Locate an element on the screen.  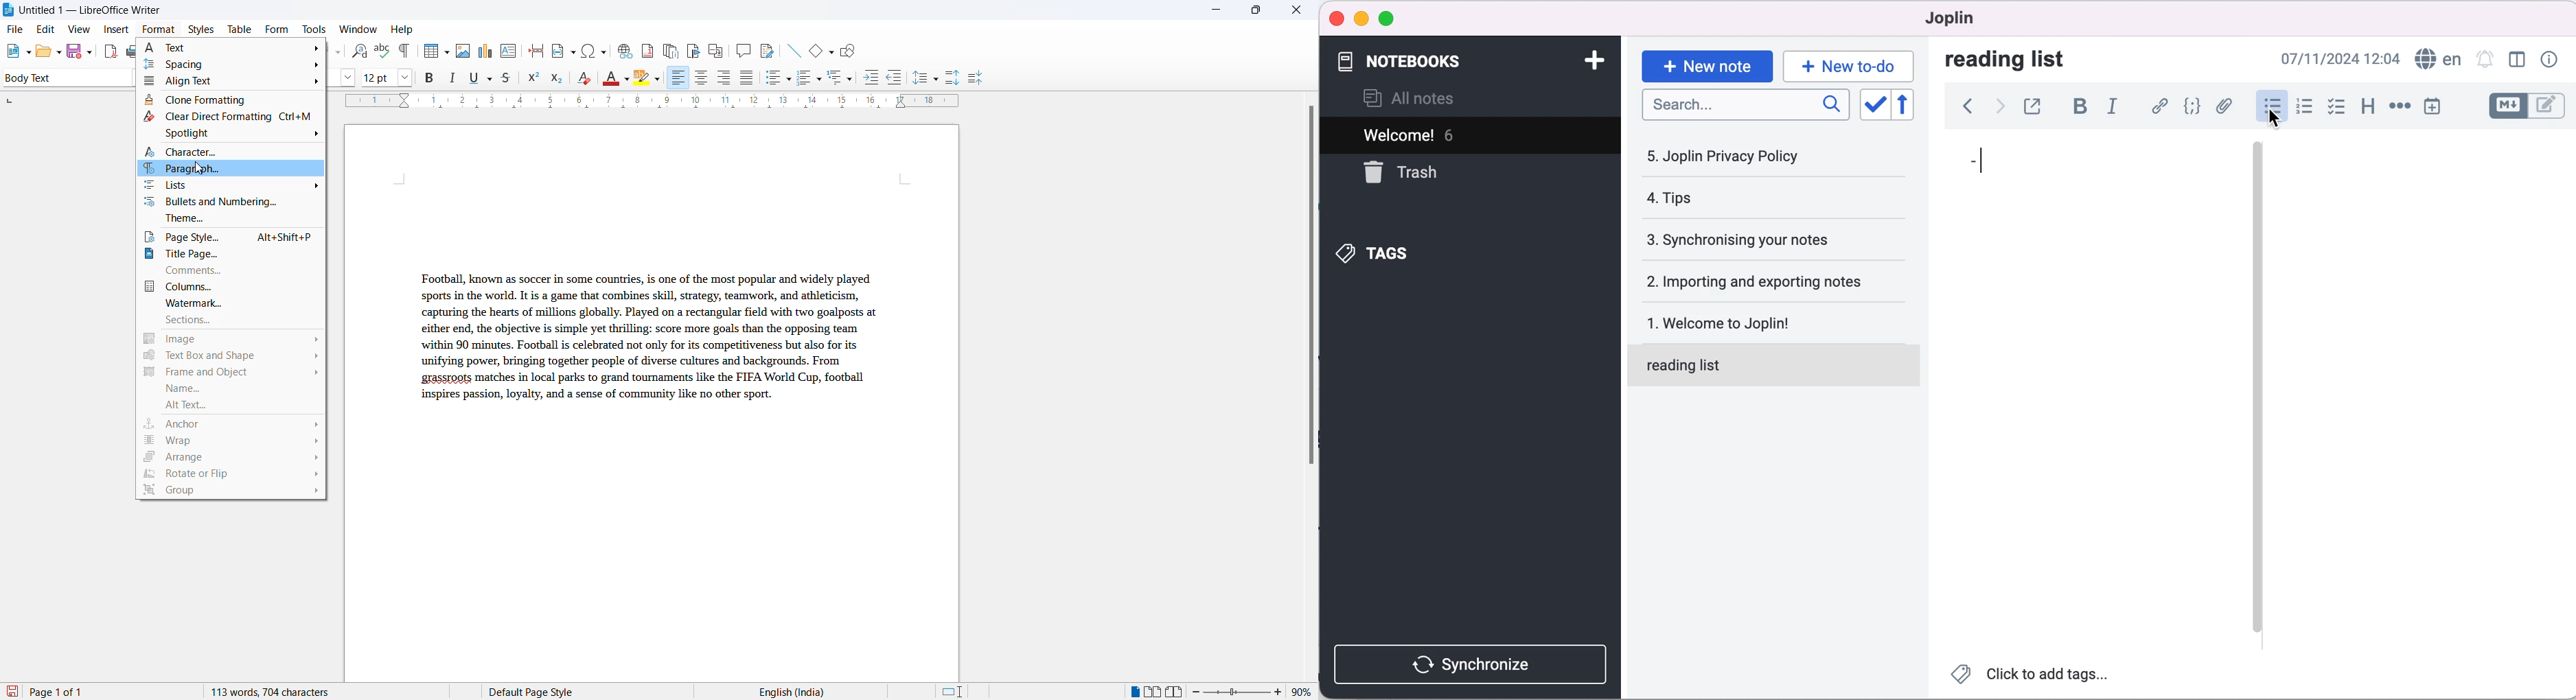
welcome to joplin is located at coordinates (1777, 317).